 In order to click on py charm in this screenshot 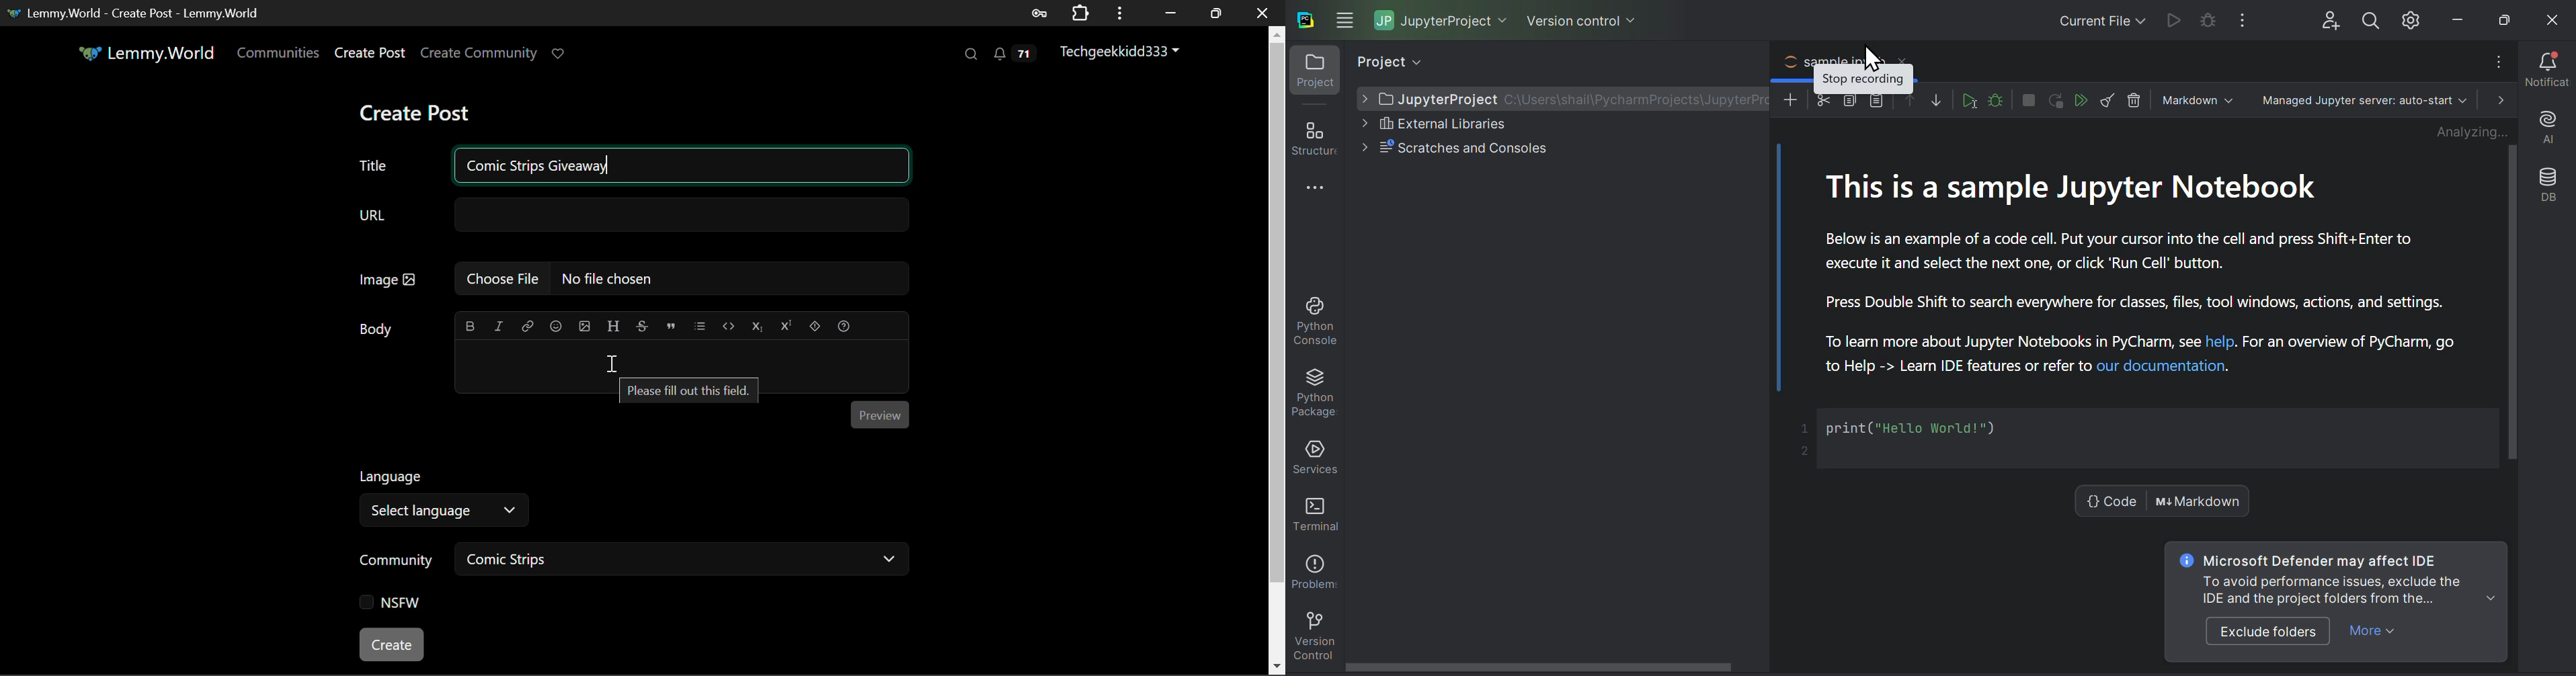, I will do `click(1305, 18)`.